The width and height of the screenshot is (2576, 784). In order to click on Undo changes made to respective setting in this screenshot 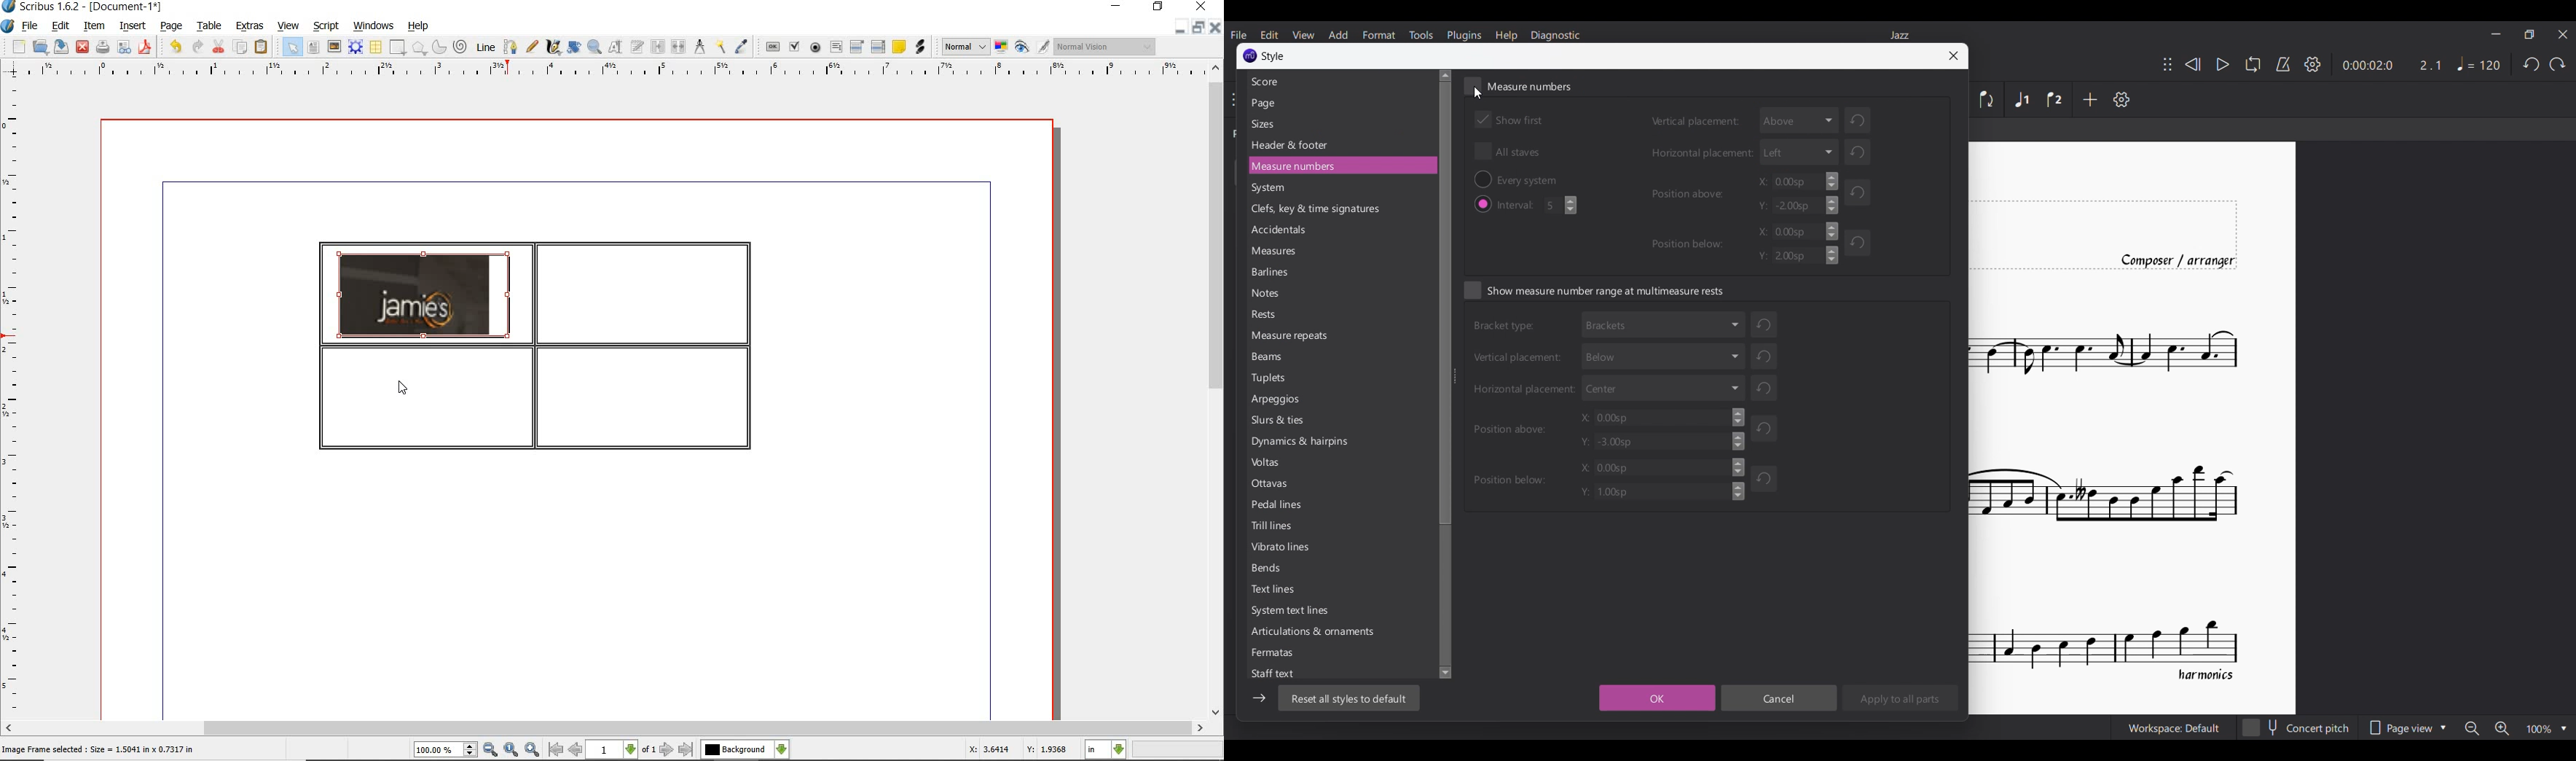, I will do `click(1867, 119)`.